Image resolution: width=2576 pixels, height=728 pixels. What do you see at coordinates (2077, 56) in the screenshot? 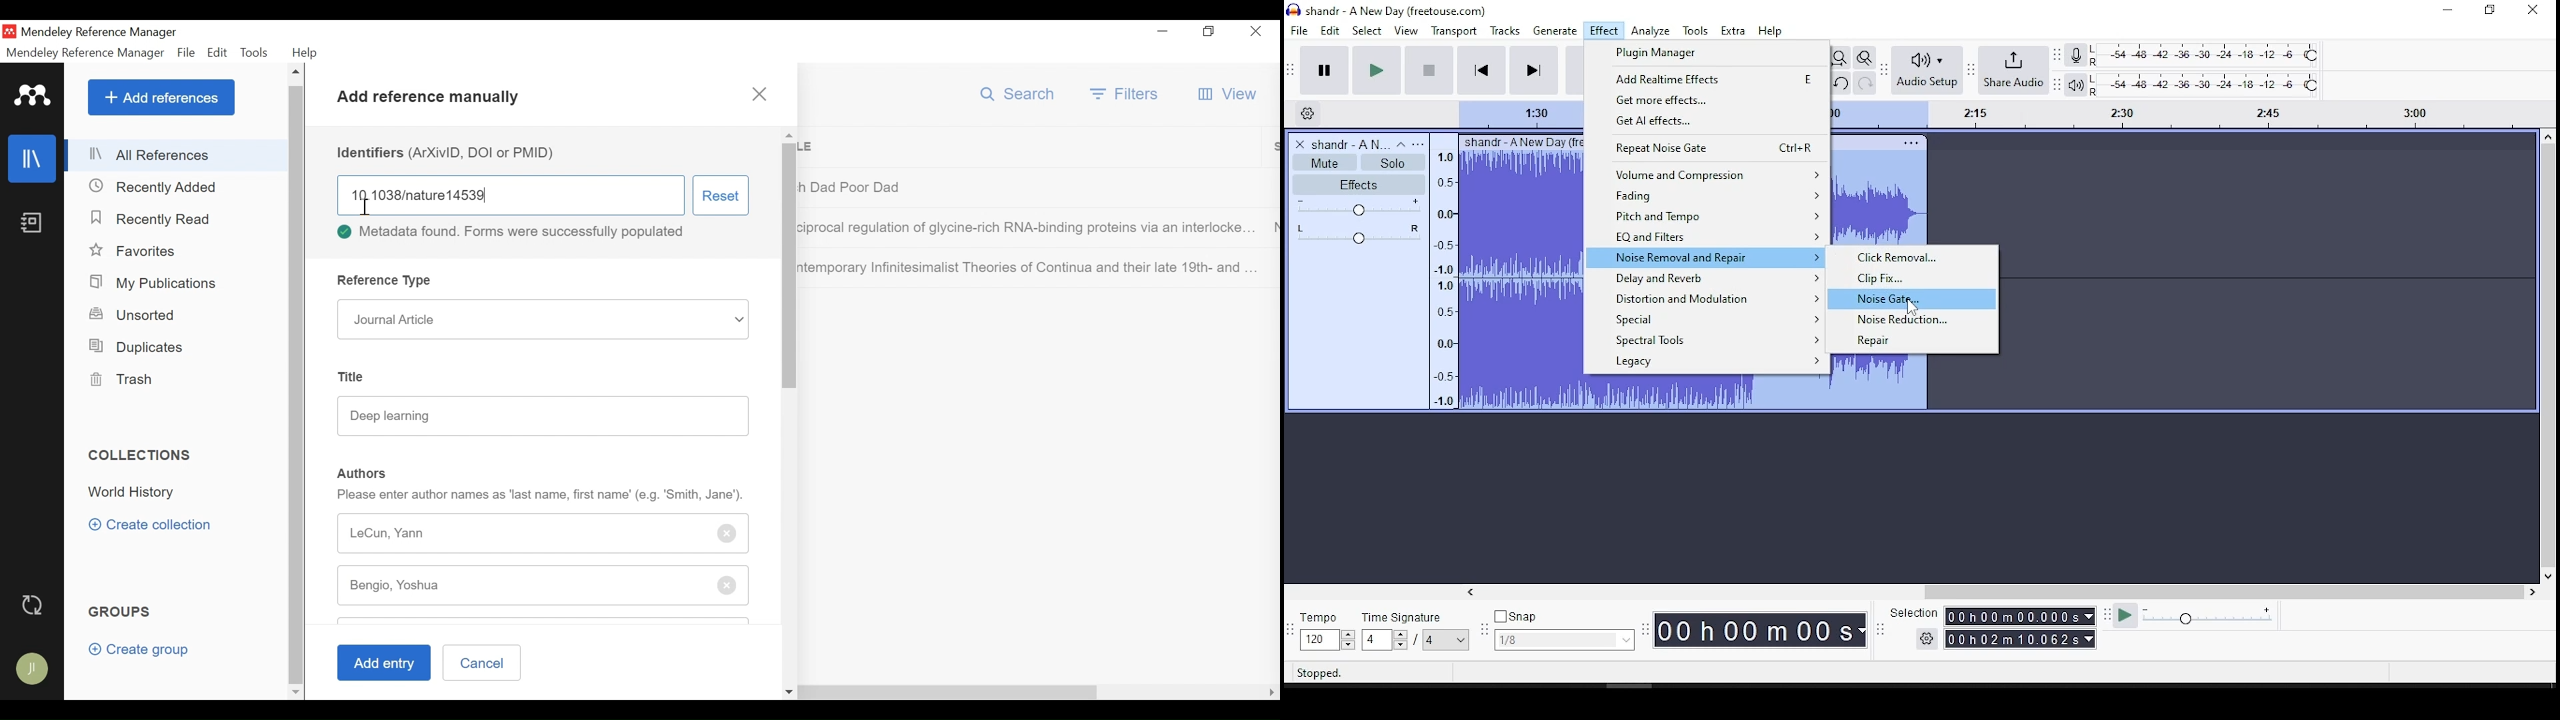
I see `record meter` at bounding box center [2077, 56].